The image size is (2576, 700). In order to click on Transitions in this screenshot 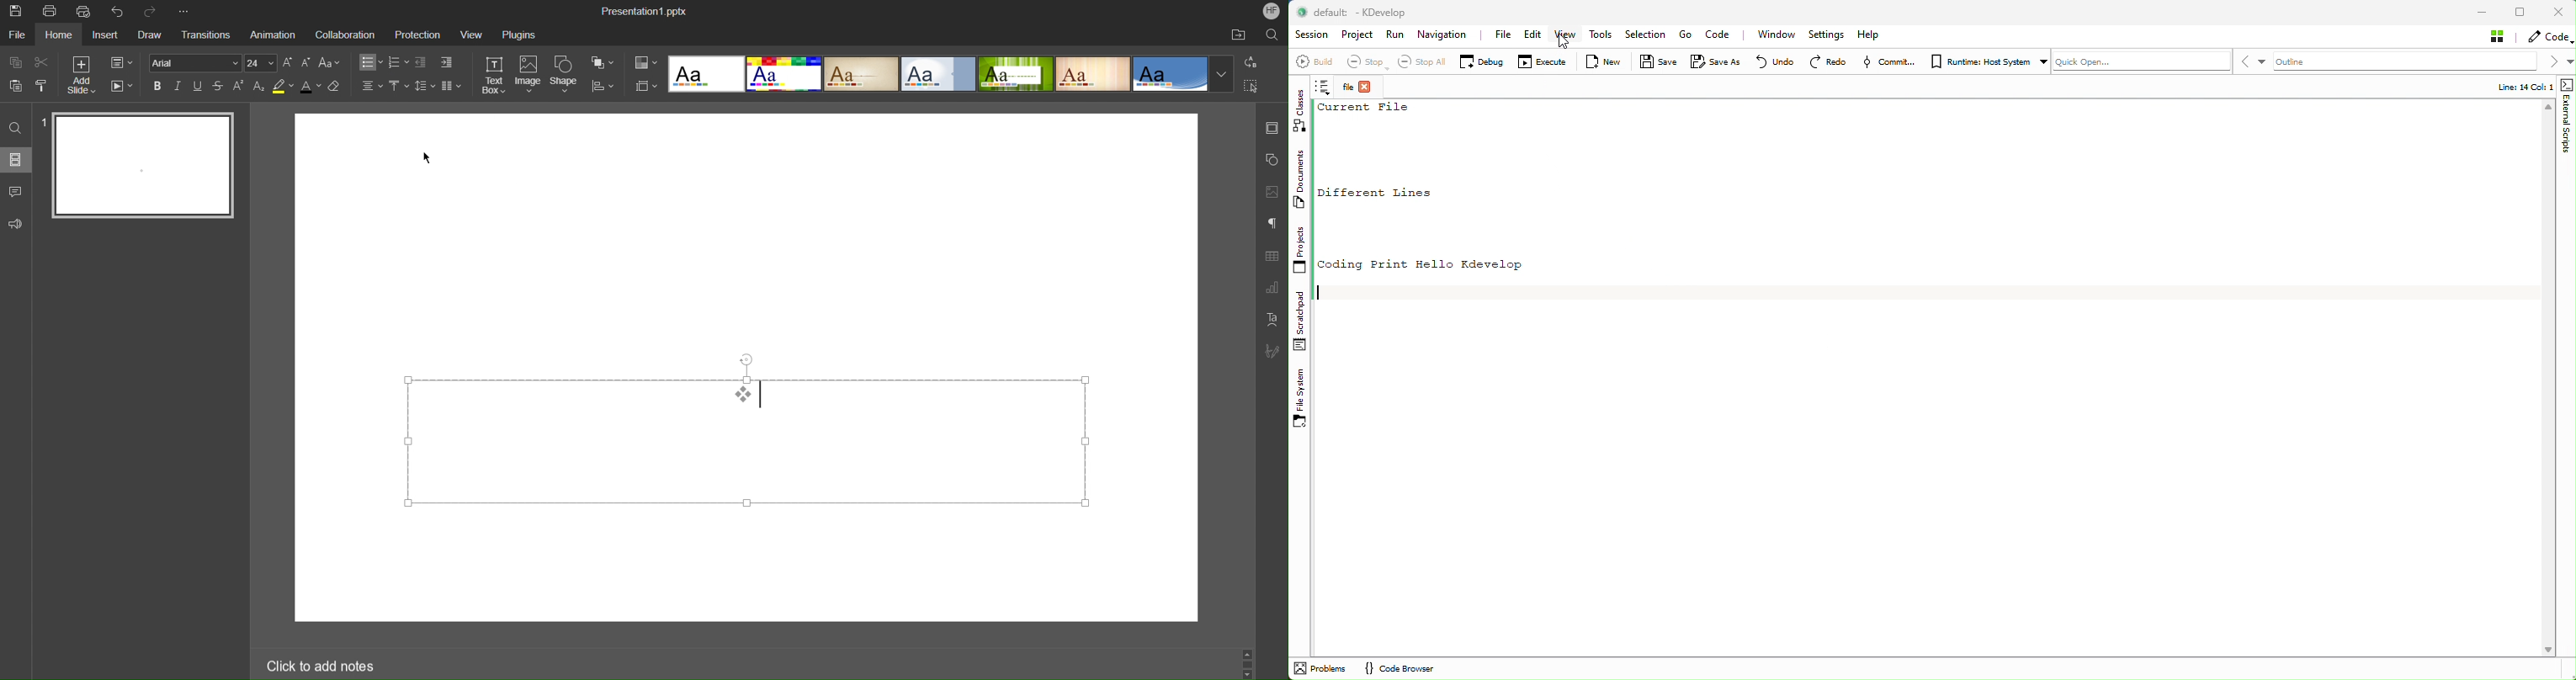, I will do `click(203, 35)`.